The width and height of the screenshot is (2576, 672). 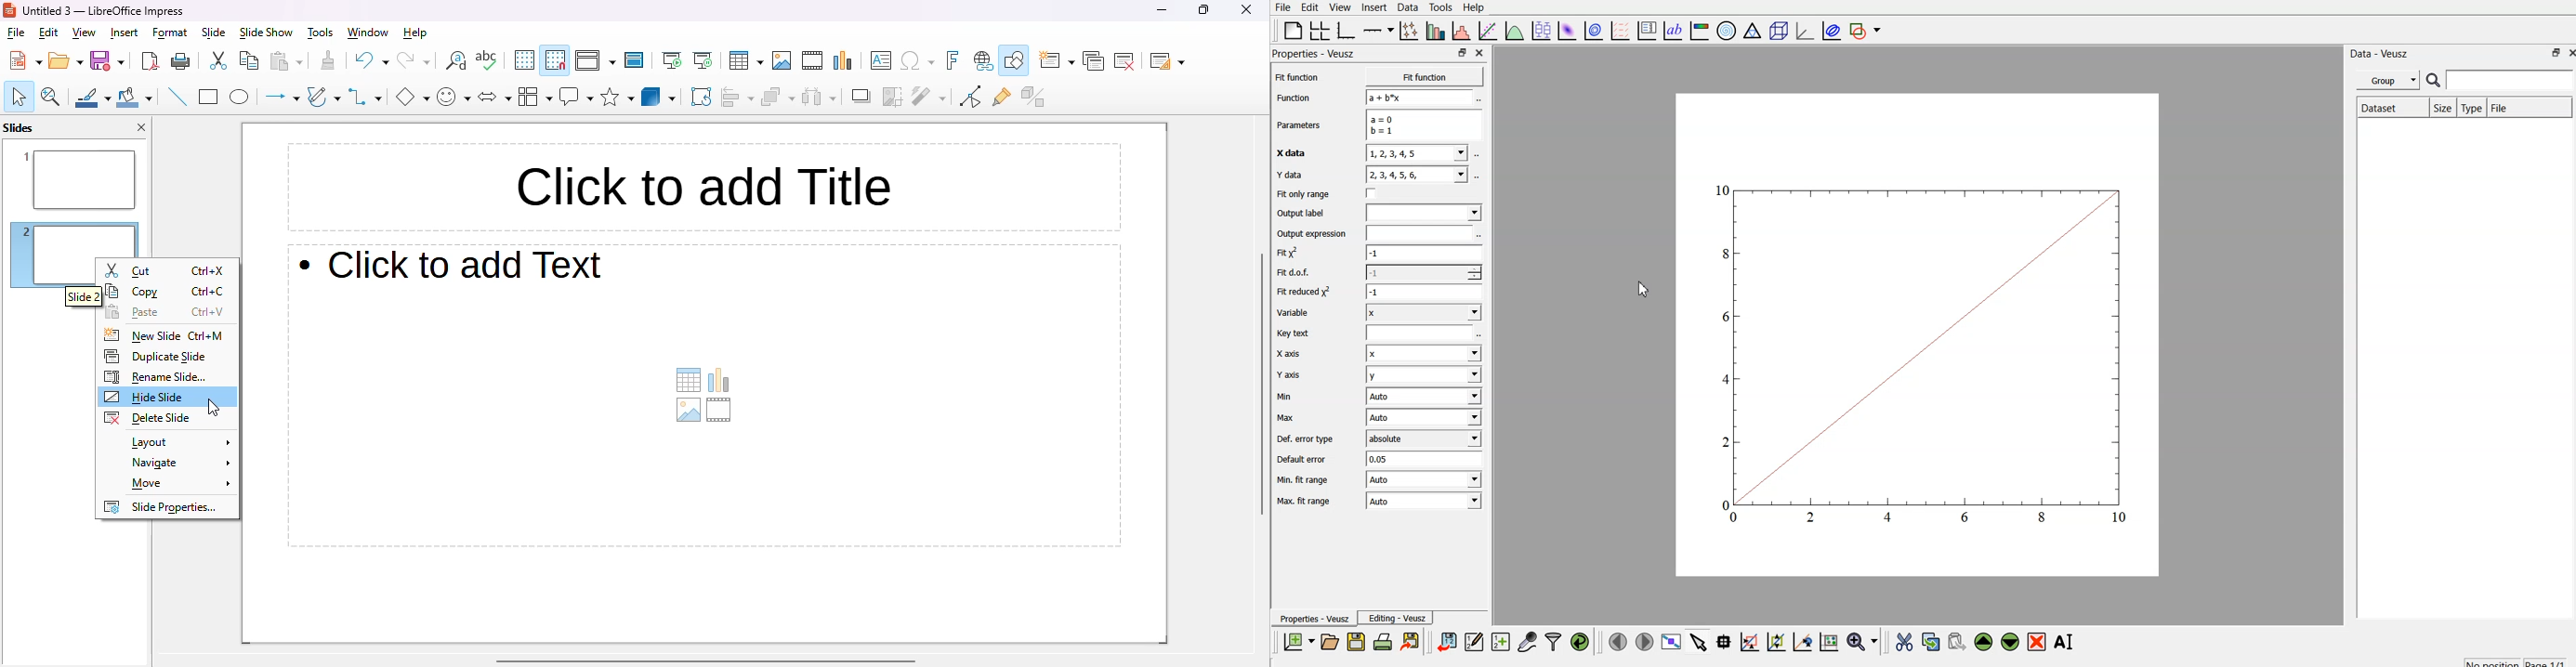 What do you see at coordinates (1311, 194) in the screenshot?
I see `Fit only range` at bounding box center [1311, 194].